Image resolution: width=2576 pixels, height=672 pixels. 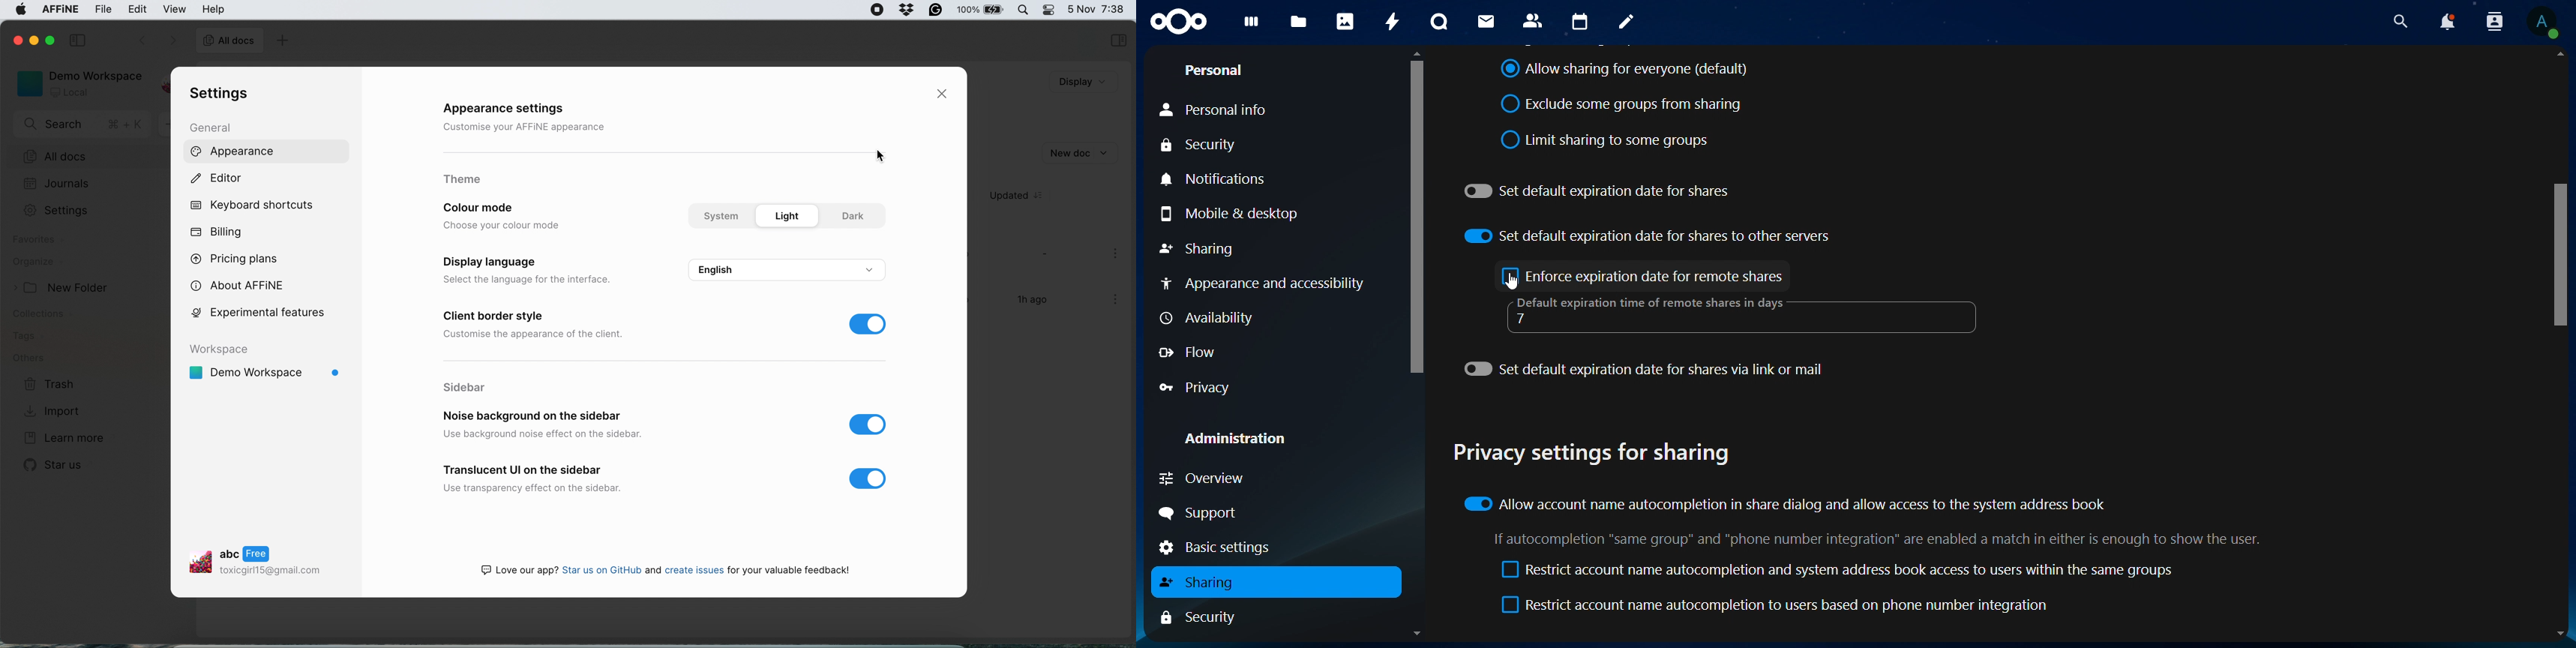 What do you see at coordinates (662, 569) in the screenshot?
I see `G3 Love our app? Star us on GitHub and create issues for your valuable feedback!` at bounding box center [662, 569].